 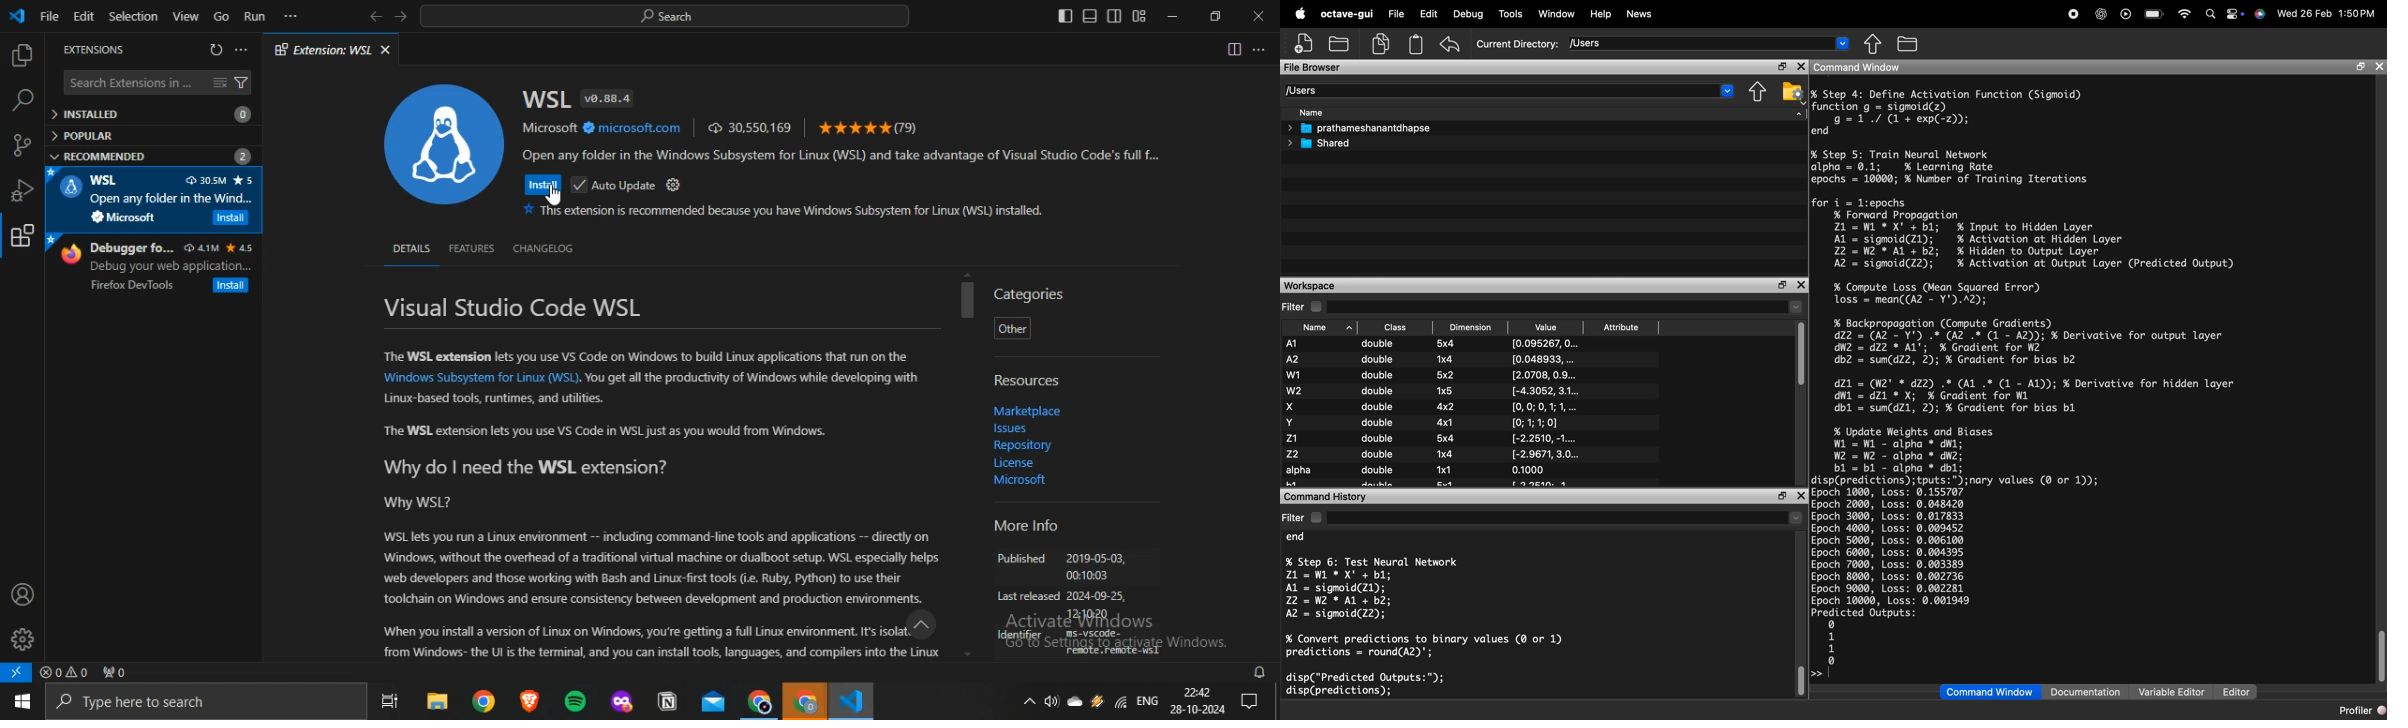 I want to click on open an existing file in directory, so click(x=1341, y=43).